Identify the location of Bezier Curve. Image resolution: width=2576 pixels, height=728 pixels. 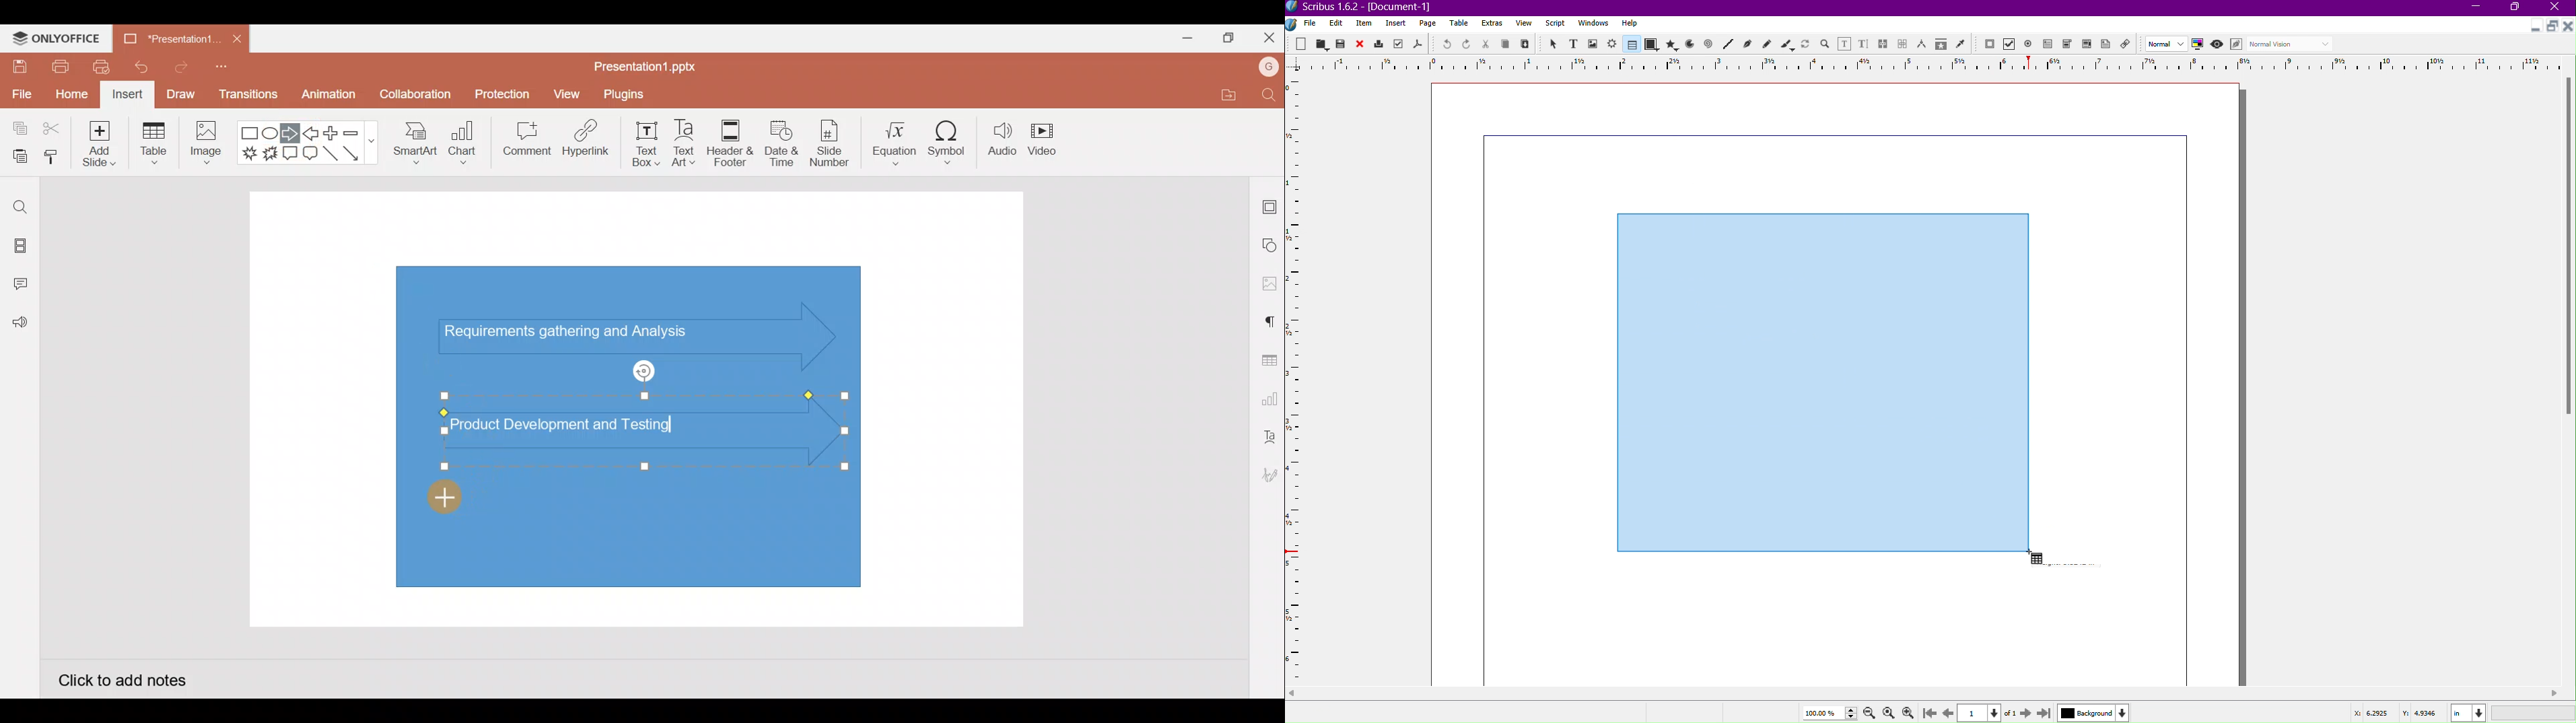
(1747, 44).